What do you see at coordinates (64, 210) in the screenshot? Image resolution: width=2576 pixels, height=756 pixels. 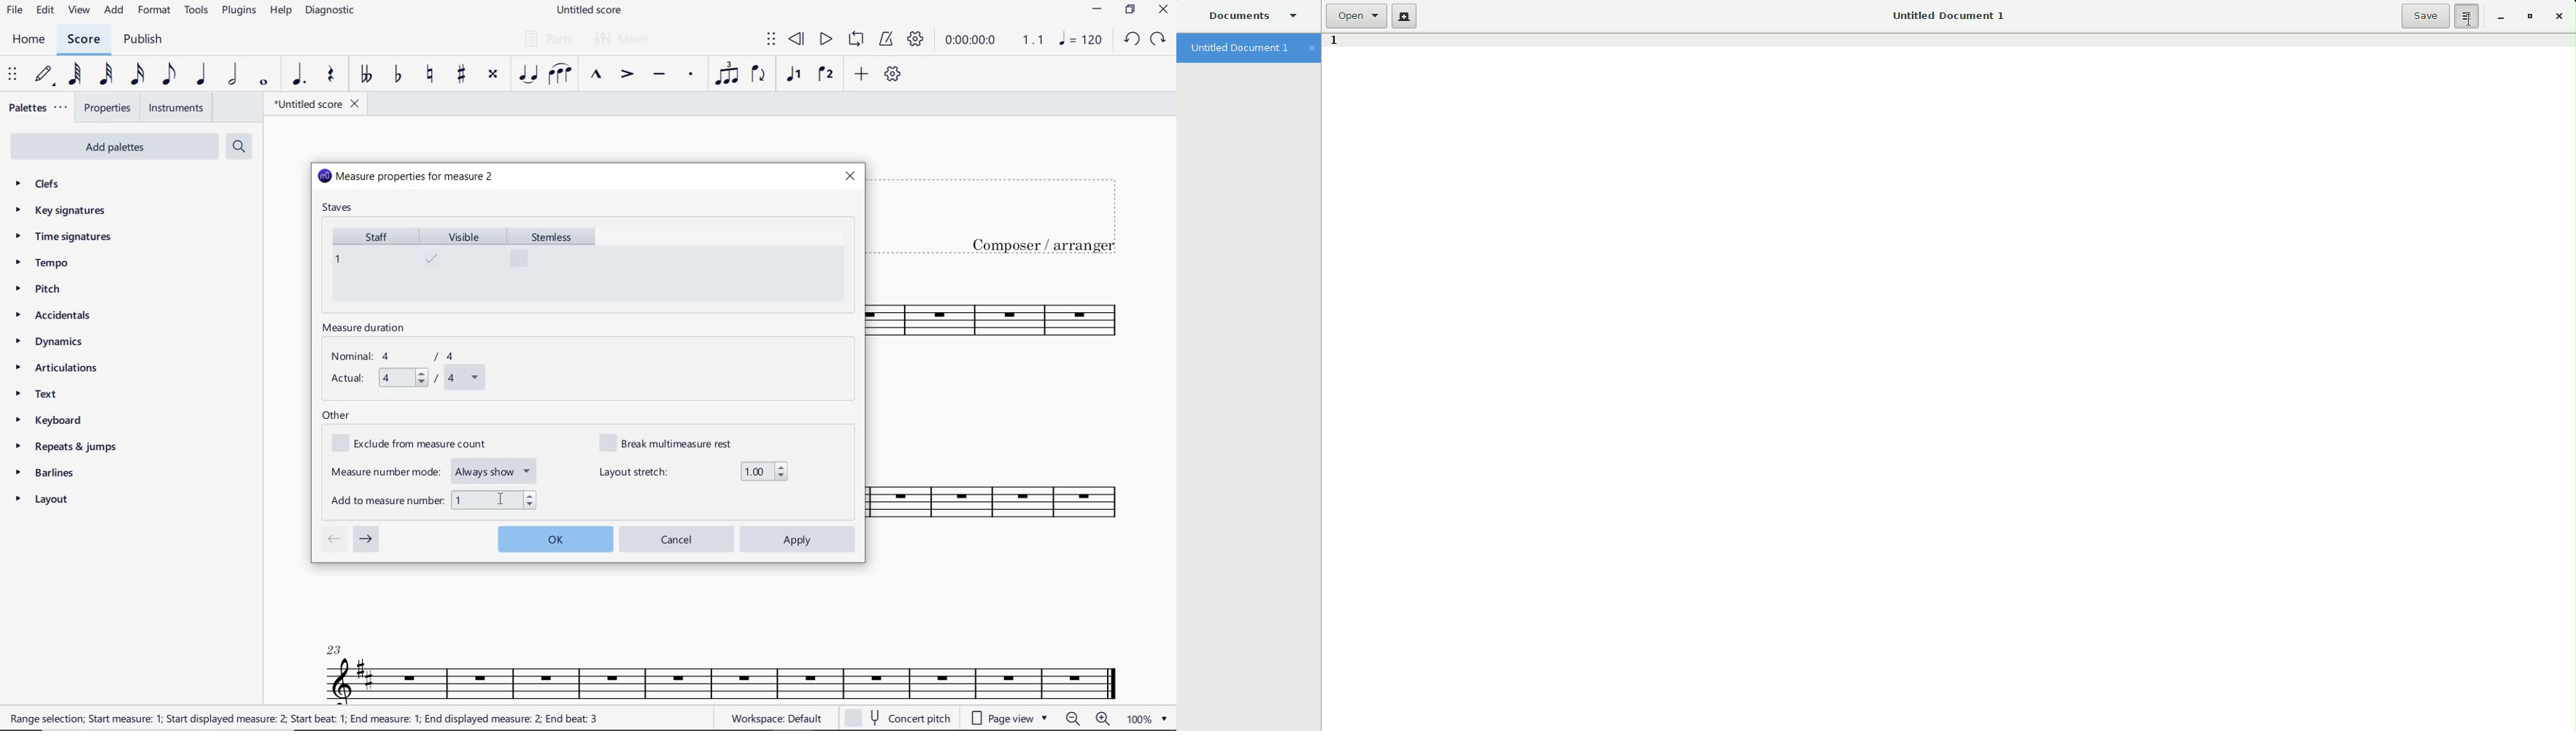 I see `KEY SIGNATURES` at bounding box center [64, 210].